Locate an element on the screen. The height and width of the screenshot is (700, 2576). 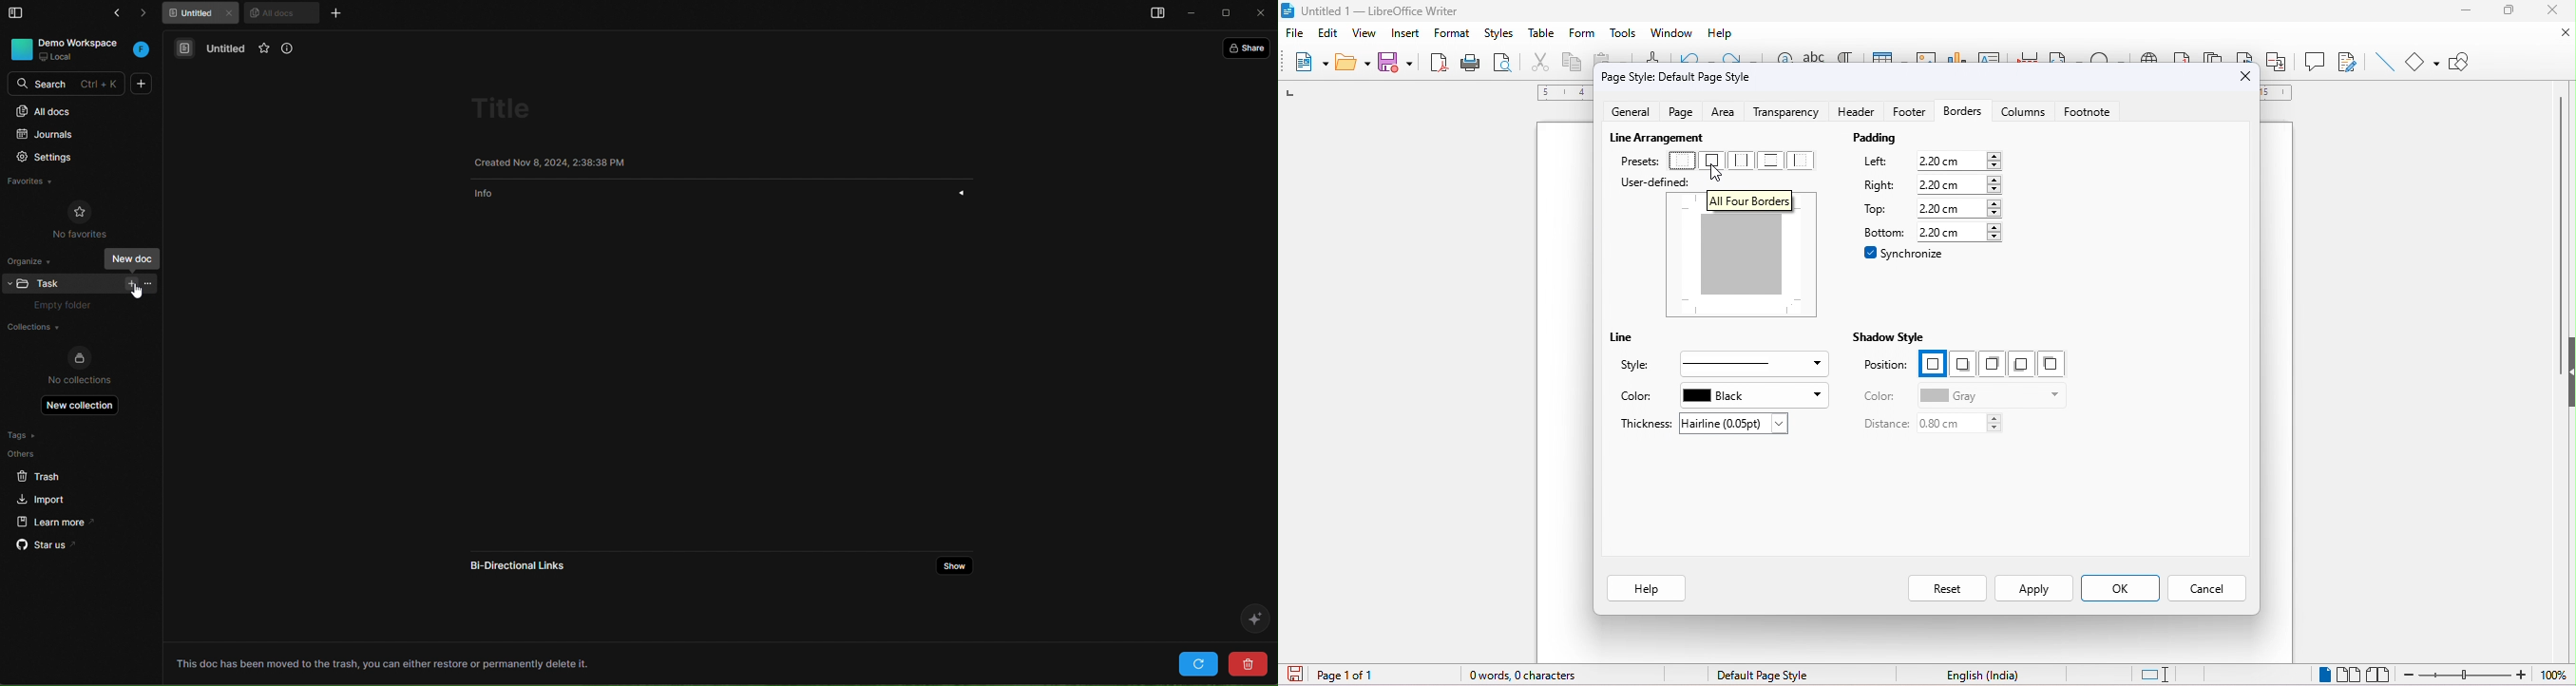
 is located at coordinates (2596, 1096).